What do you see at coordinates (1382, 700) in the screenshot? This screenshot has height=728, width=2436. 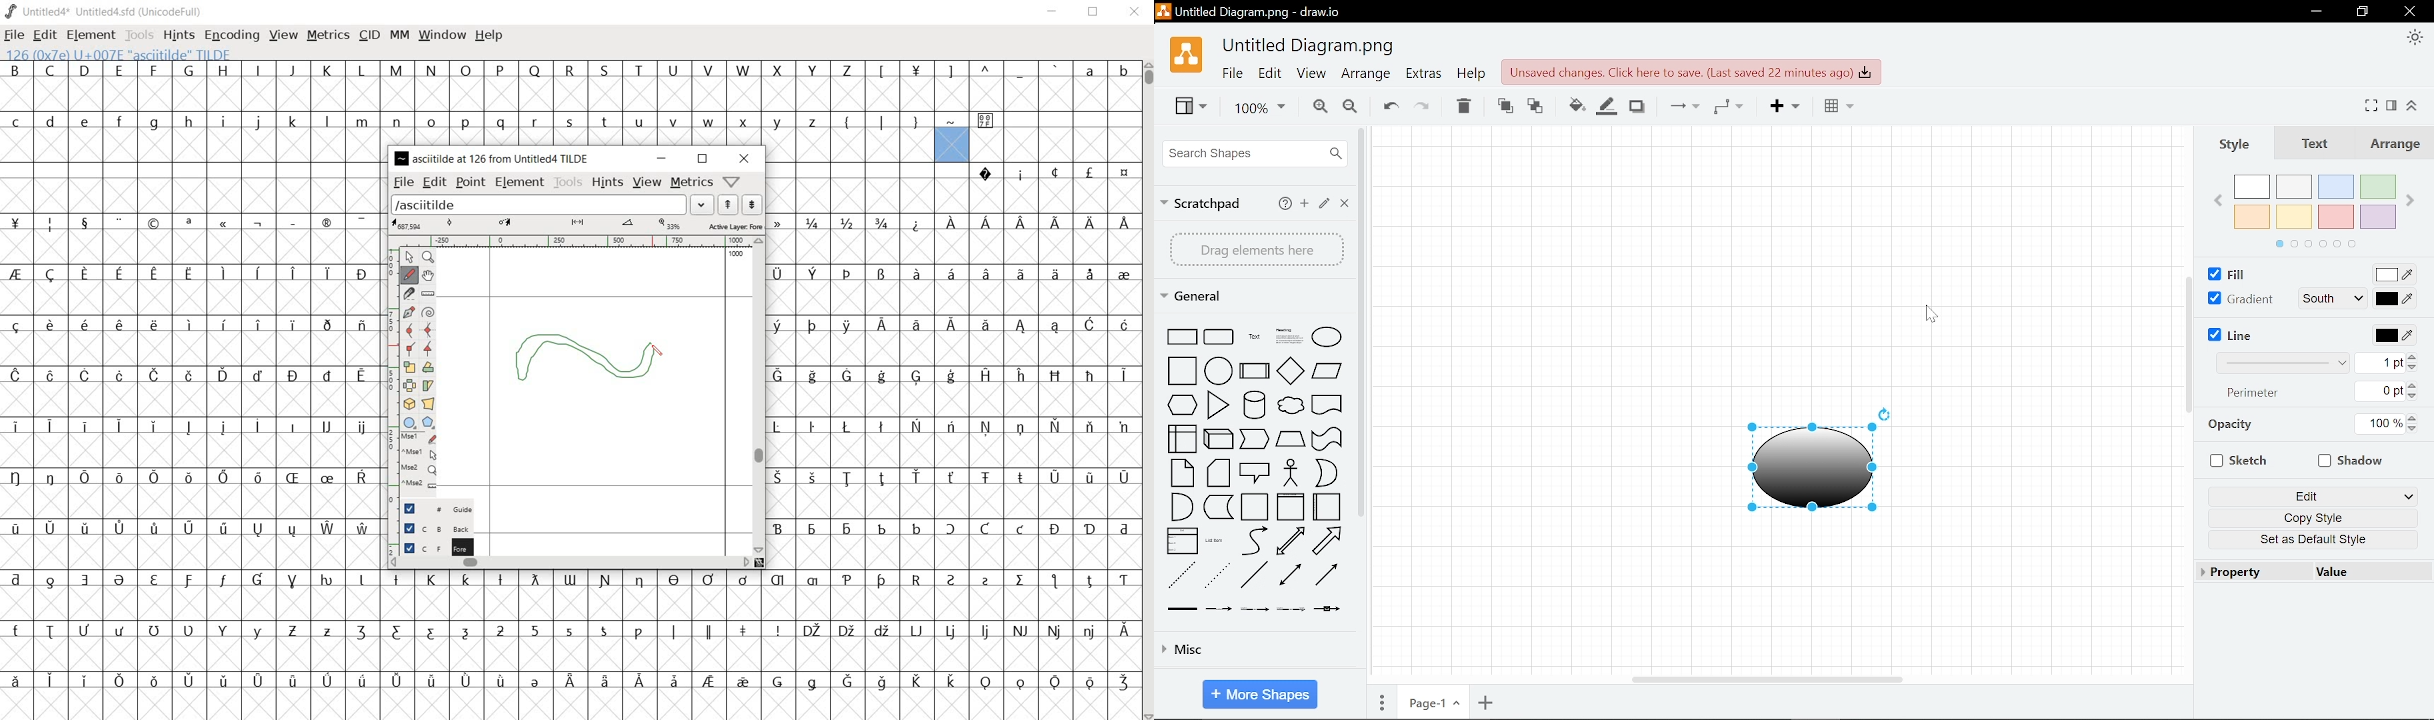 I see `Pages` at bounding box center [1382, 700].